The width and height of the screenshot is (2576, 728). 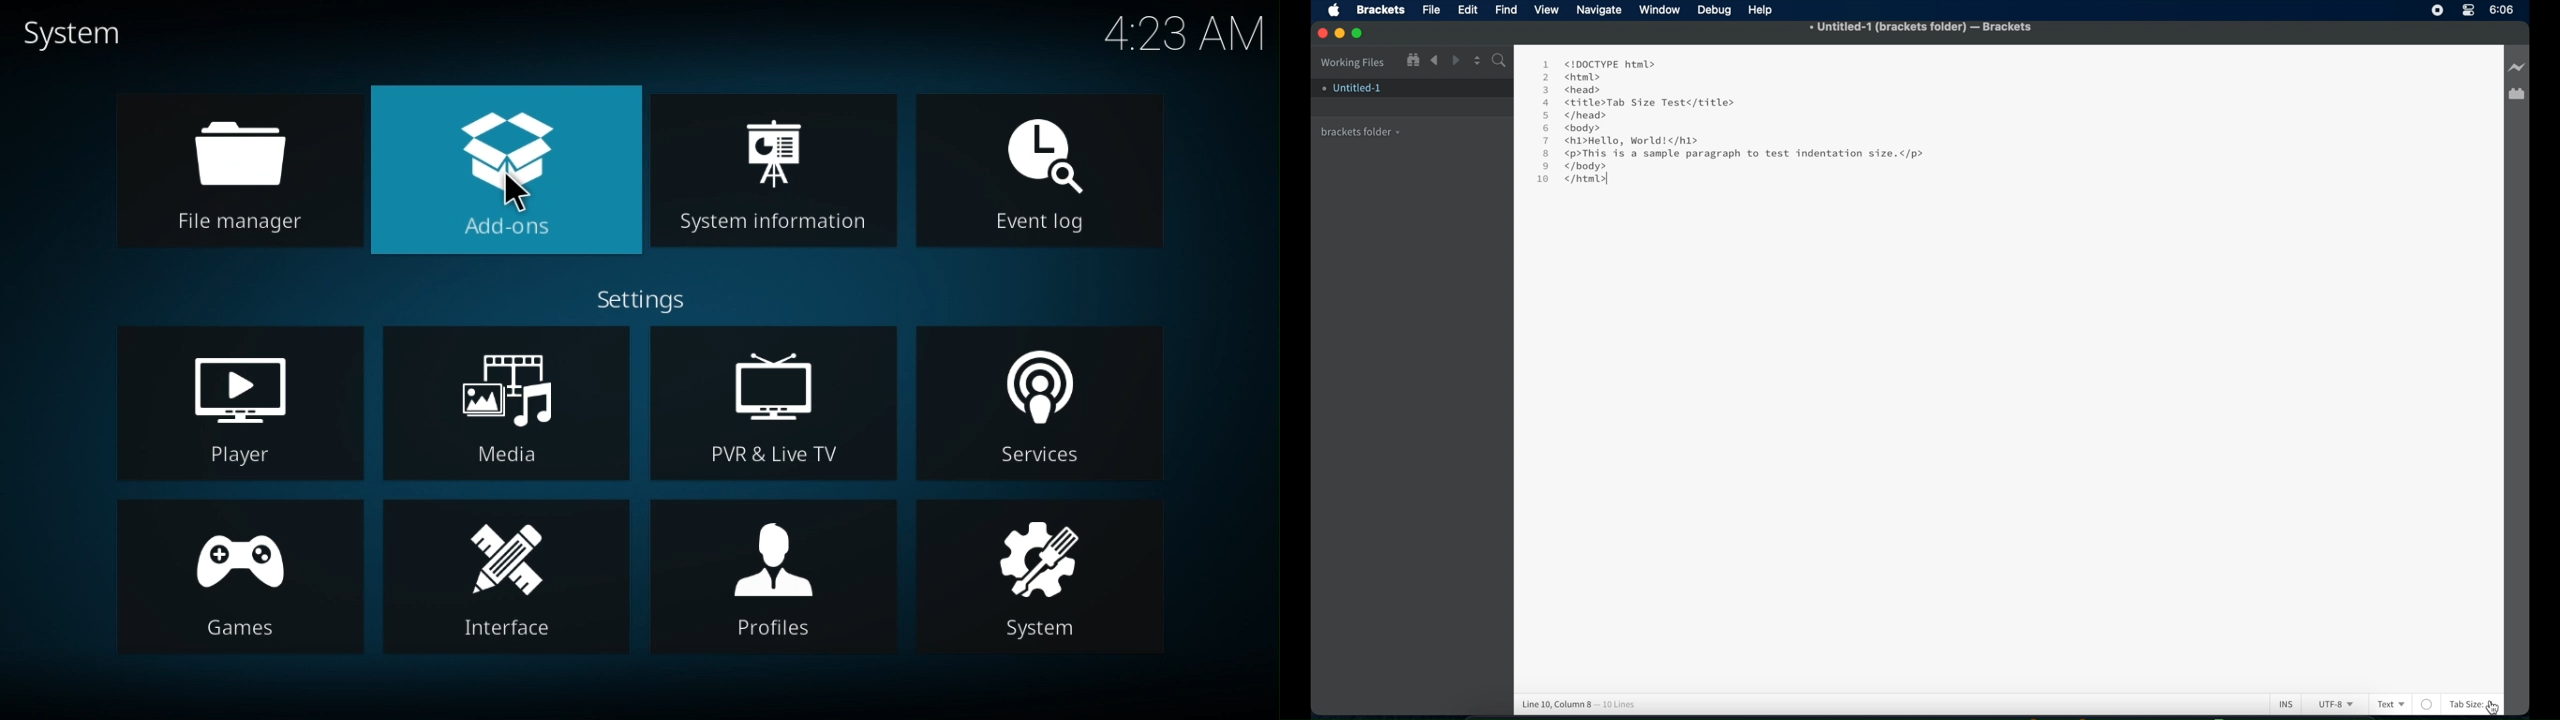 What do you see at coordinates (1342, 33) in the screenshot?
I see `Minimize` at bounding box center [1342, 33].